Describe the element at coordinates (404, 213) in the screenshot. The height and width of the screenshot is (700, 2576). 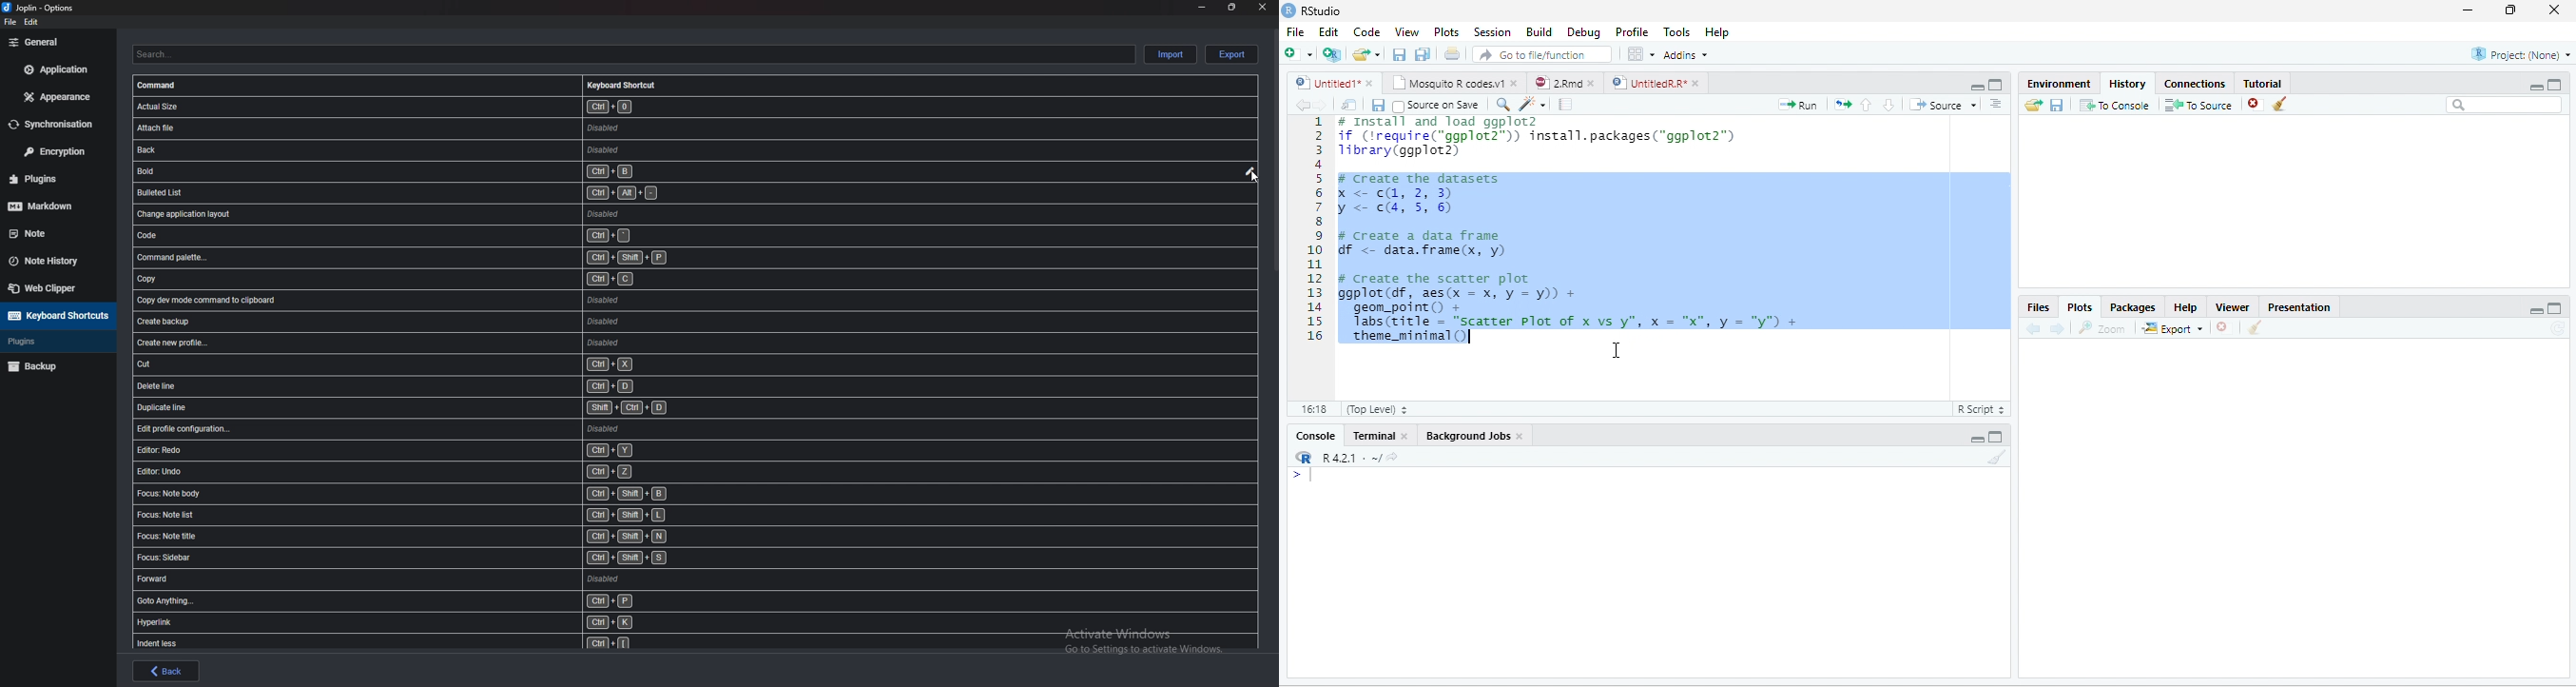
I see `shortcut` at that location.